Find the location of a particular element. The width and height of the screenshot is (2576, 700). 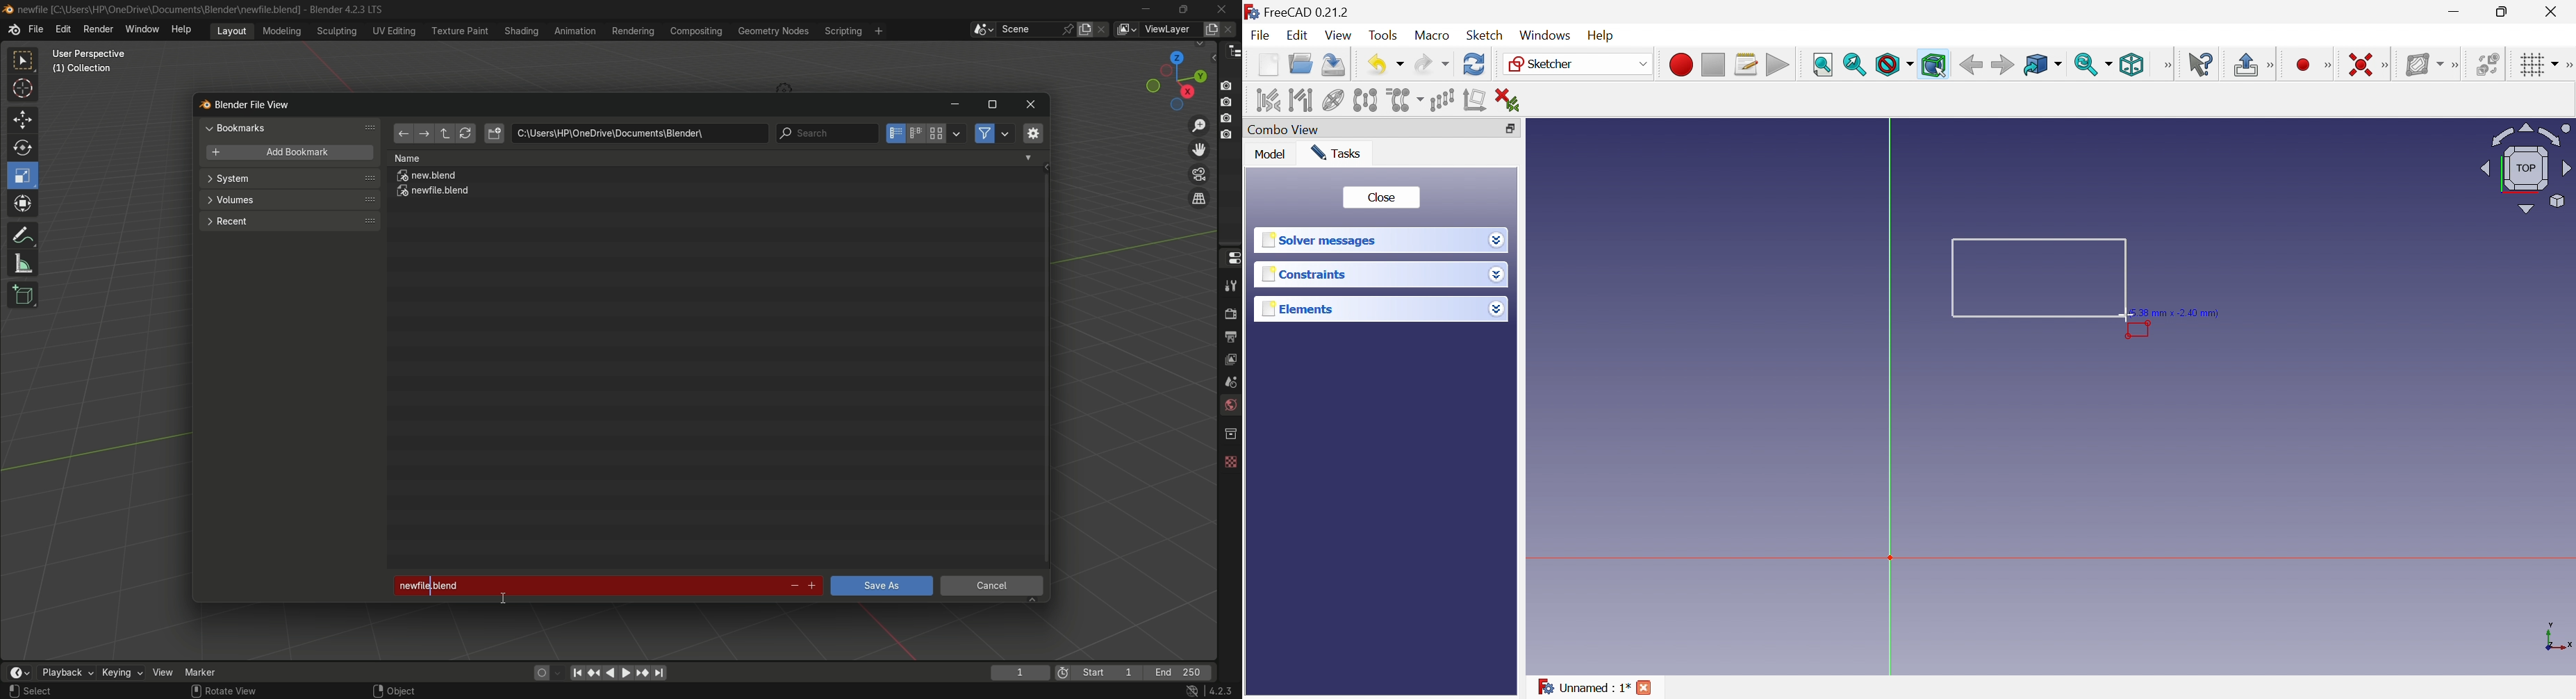

Go to linked object is located at coordinates (2042, 65).